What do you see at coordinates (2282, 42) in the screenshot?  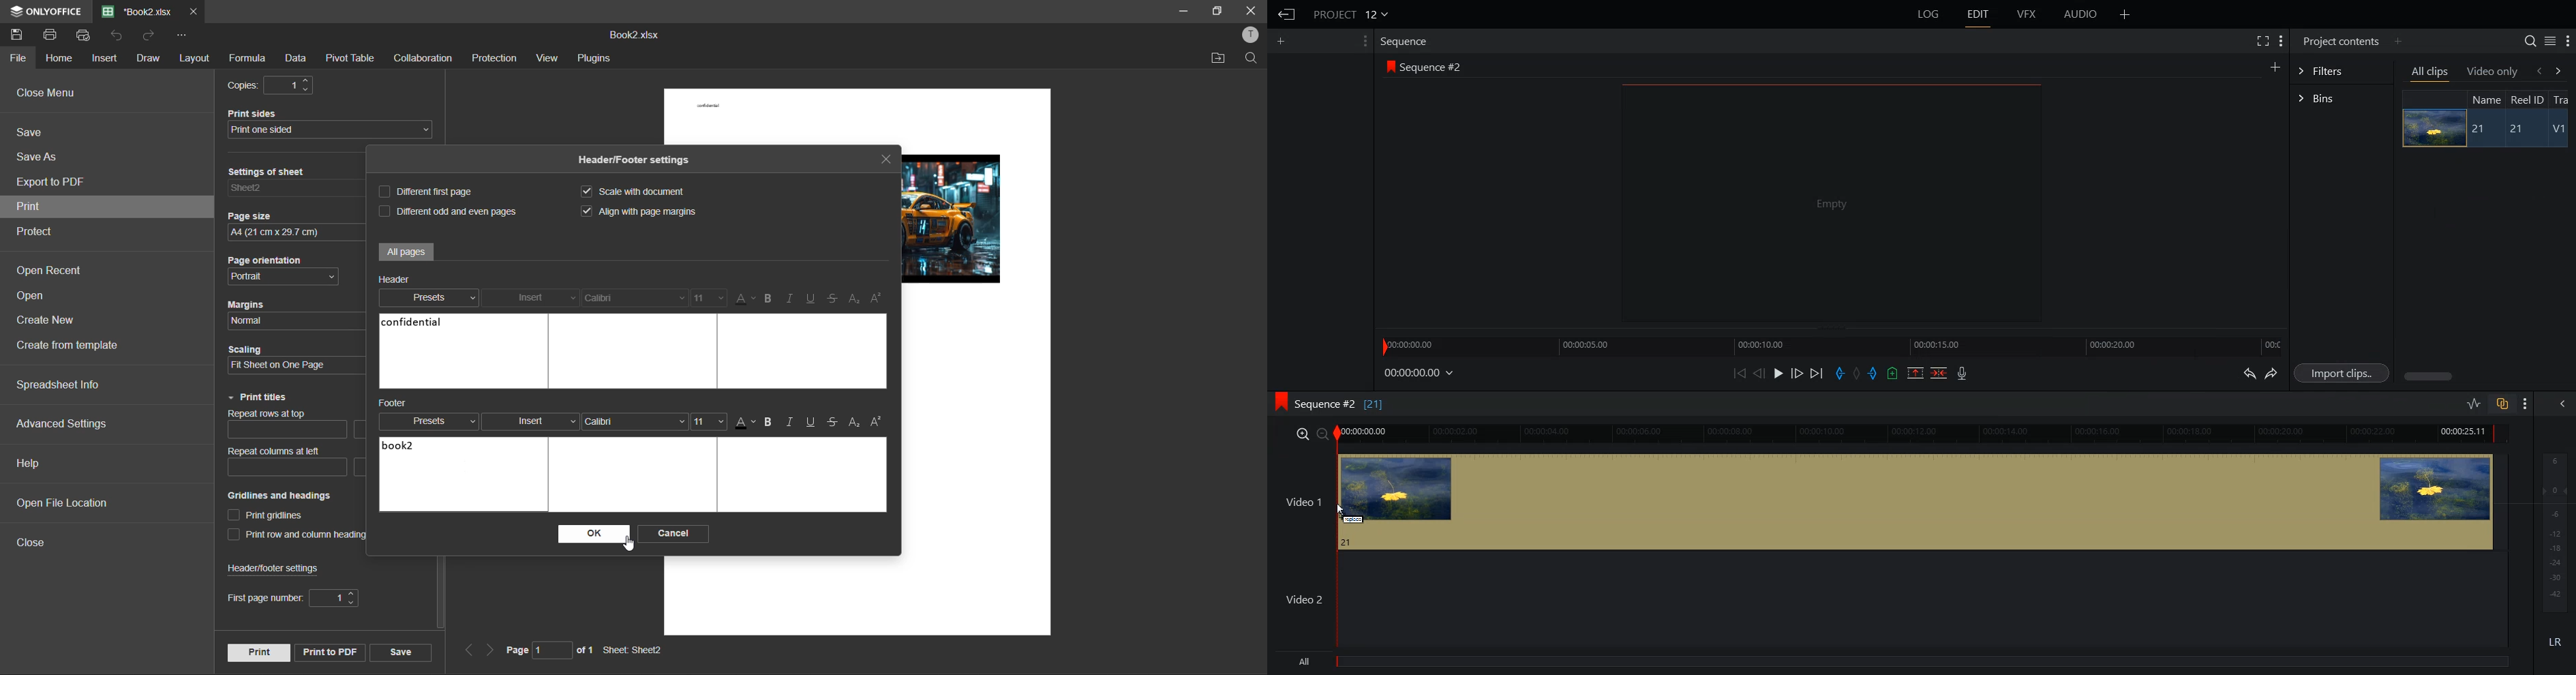 I see `Show Setting Menu` at bounding box center [2282, 42].